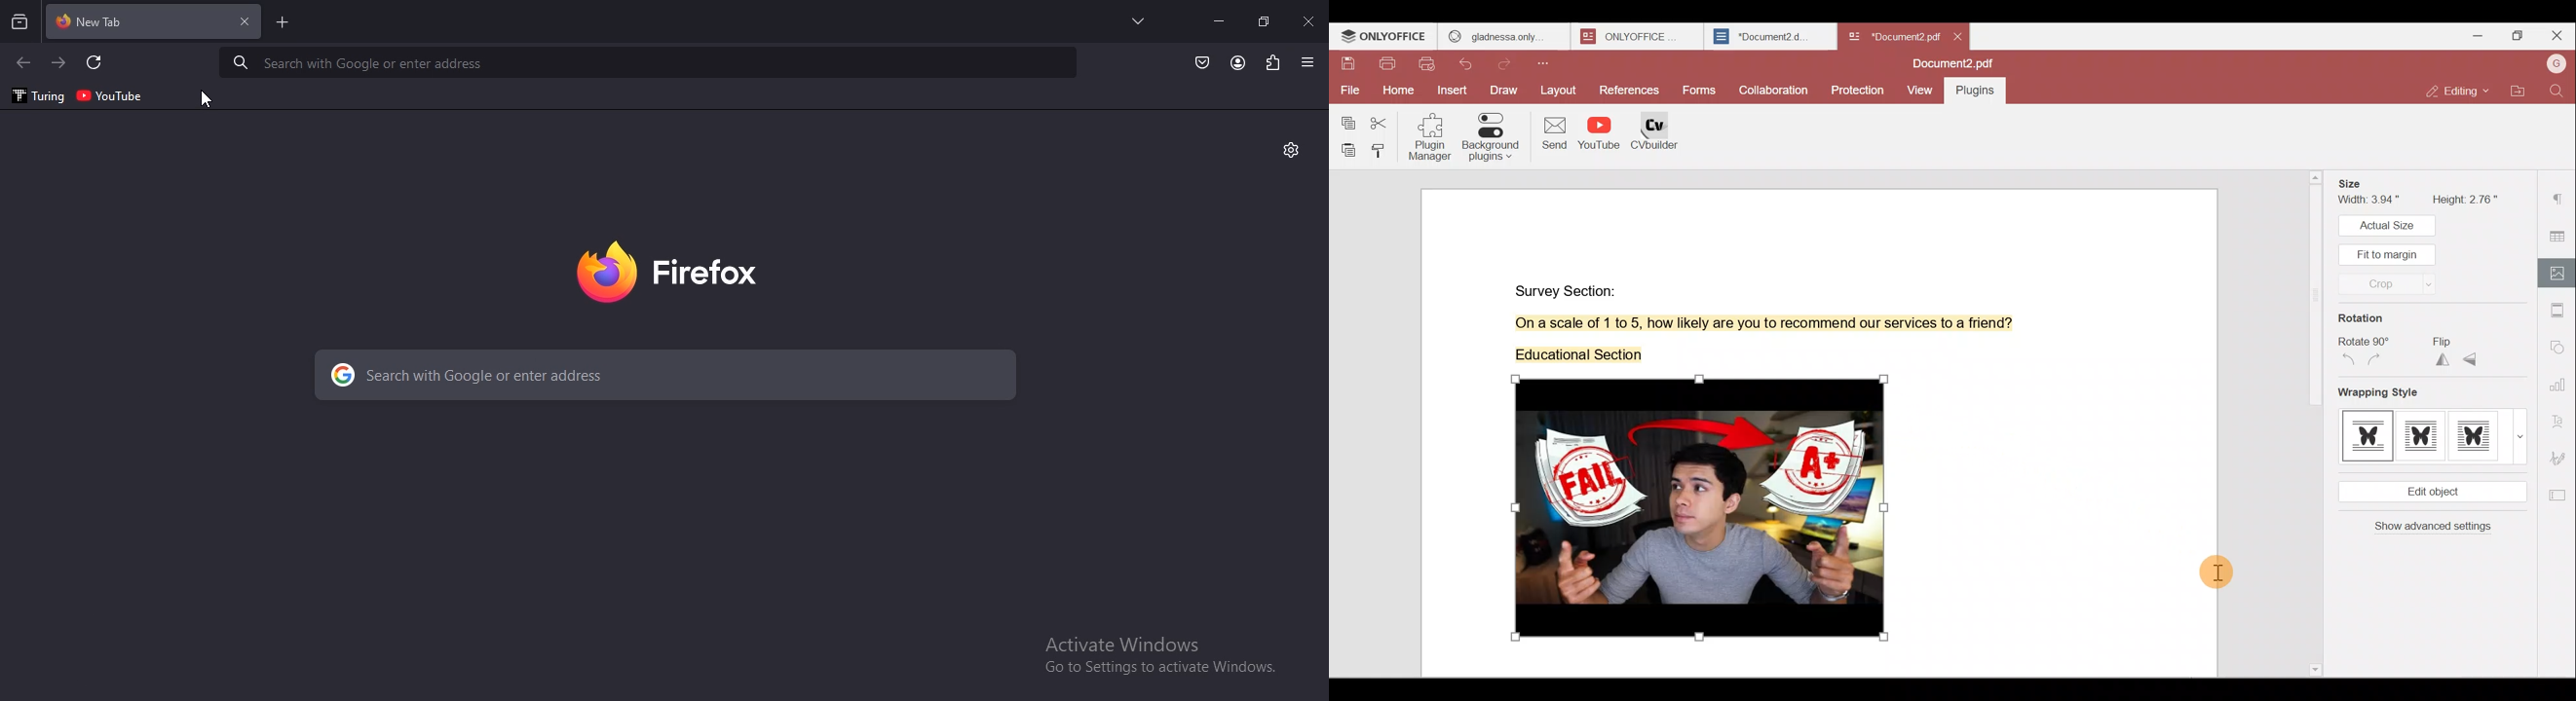 The width and height of the screenshot is (2576, 728). What do you see at coordinates (1387, 66) in the screenshot?
I see `Print file` at bounding box center [1387, 66].